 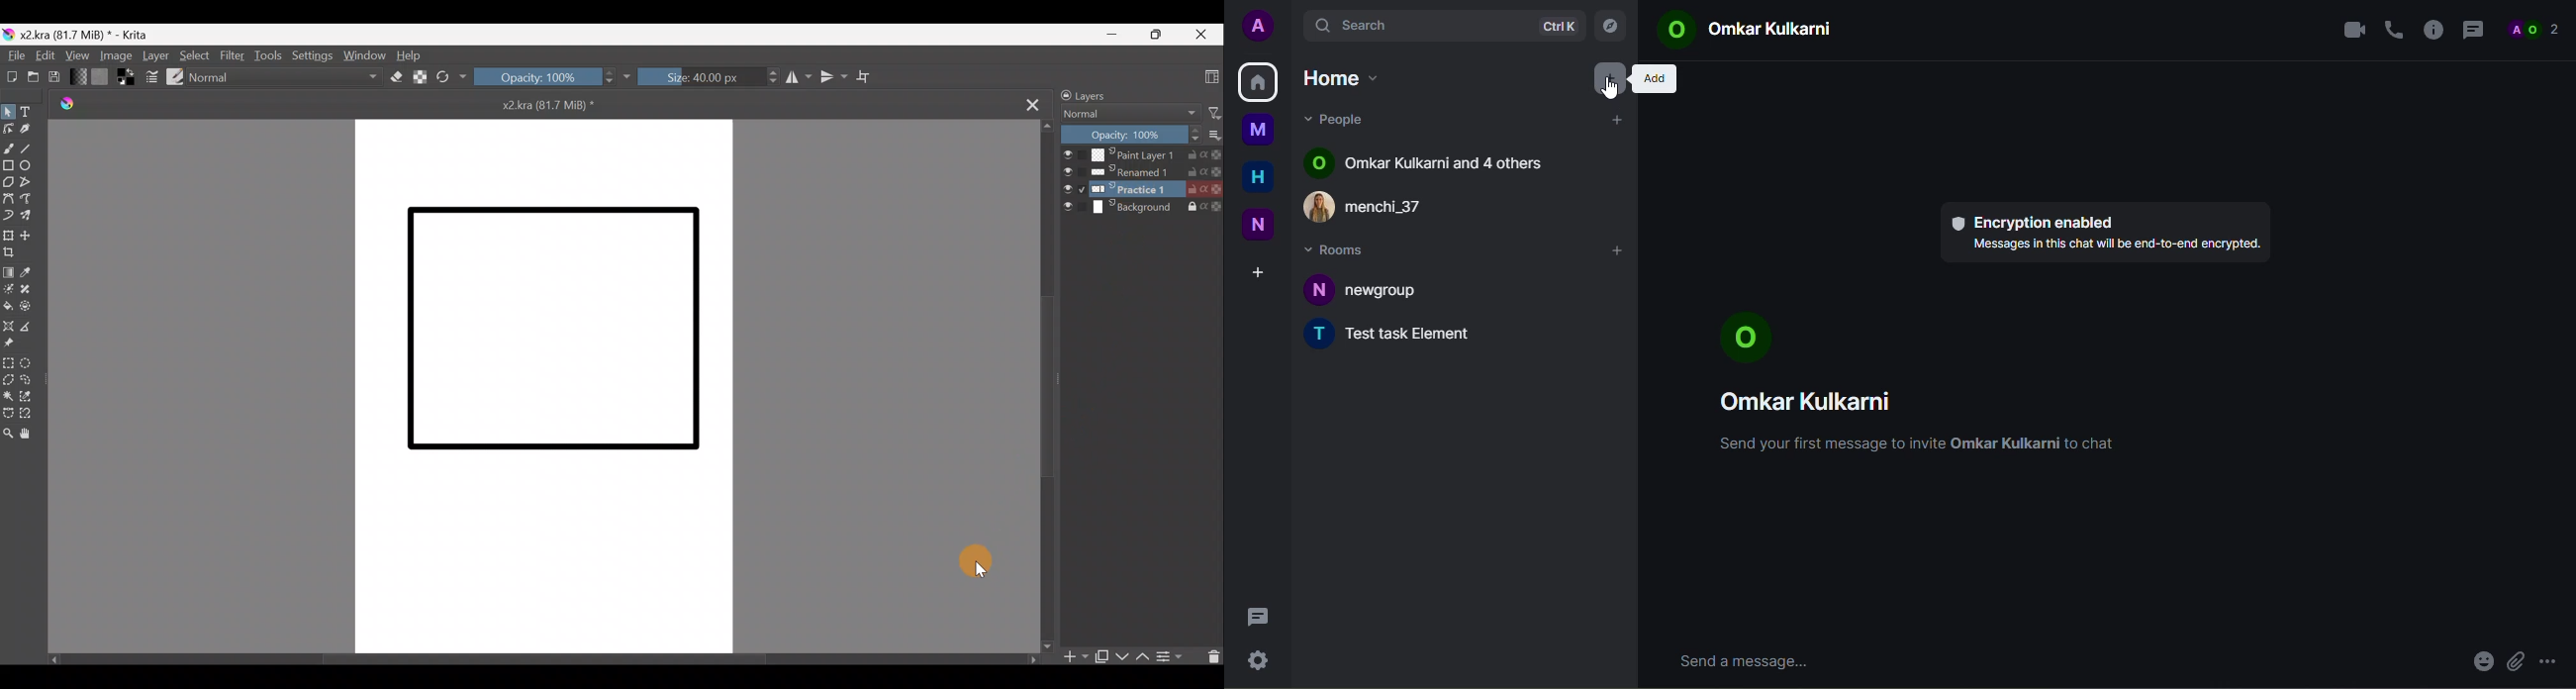 I want to click on Duplicate layer or mask, so click(x=1100, y=657).